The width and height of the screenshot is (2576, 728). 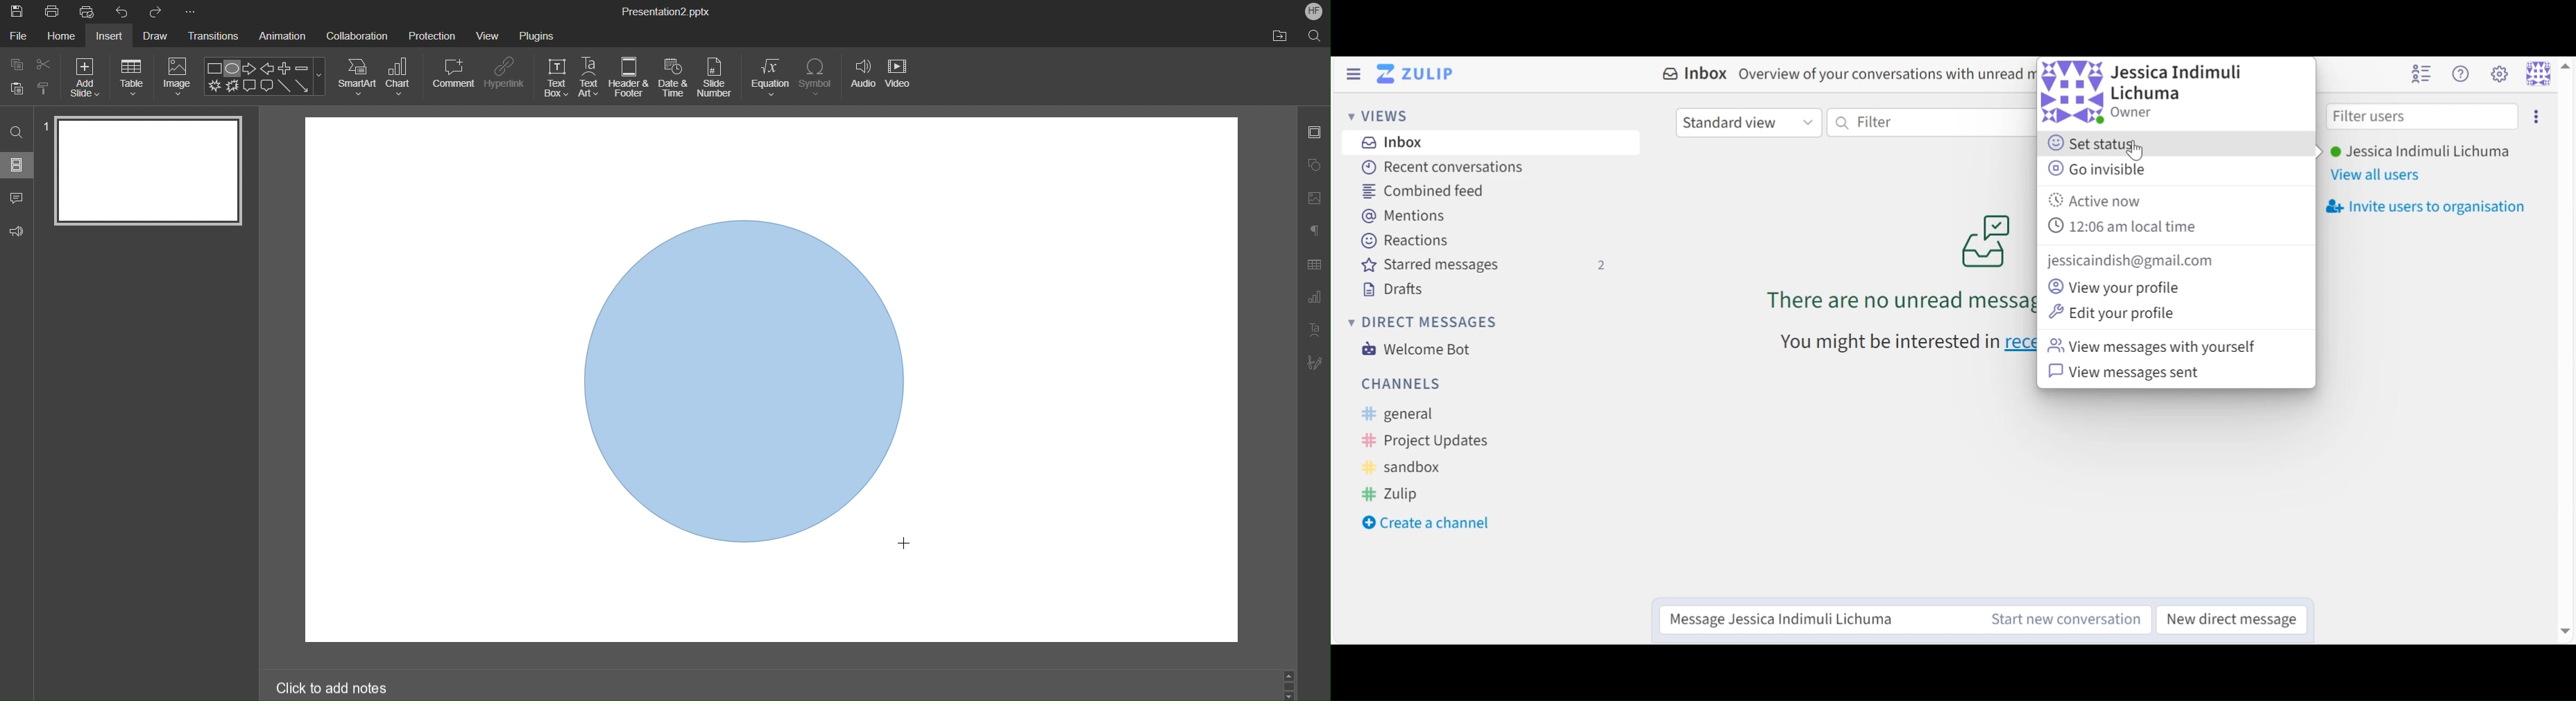 I want to click on Collaboration, so click(x=357, y=35).